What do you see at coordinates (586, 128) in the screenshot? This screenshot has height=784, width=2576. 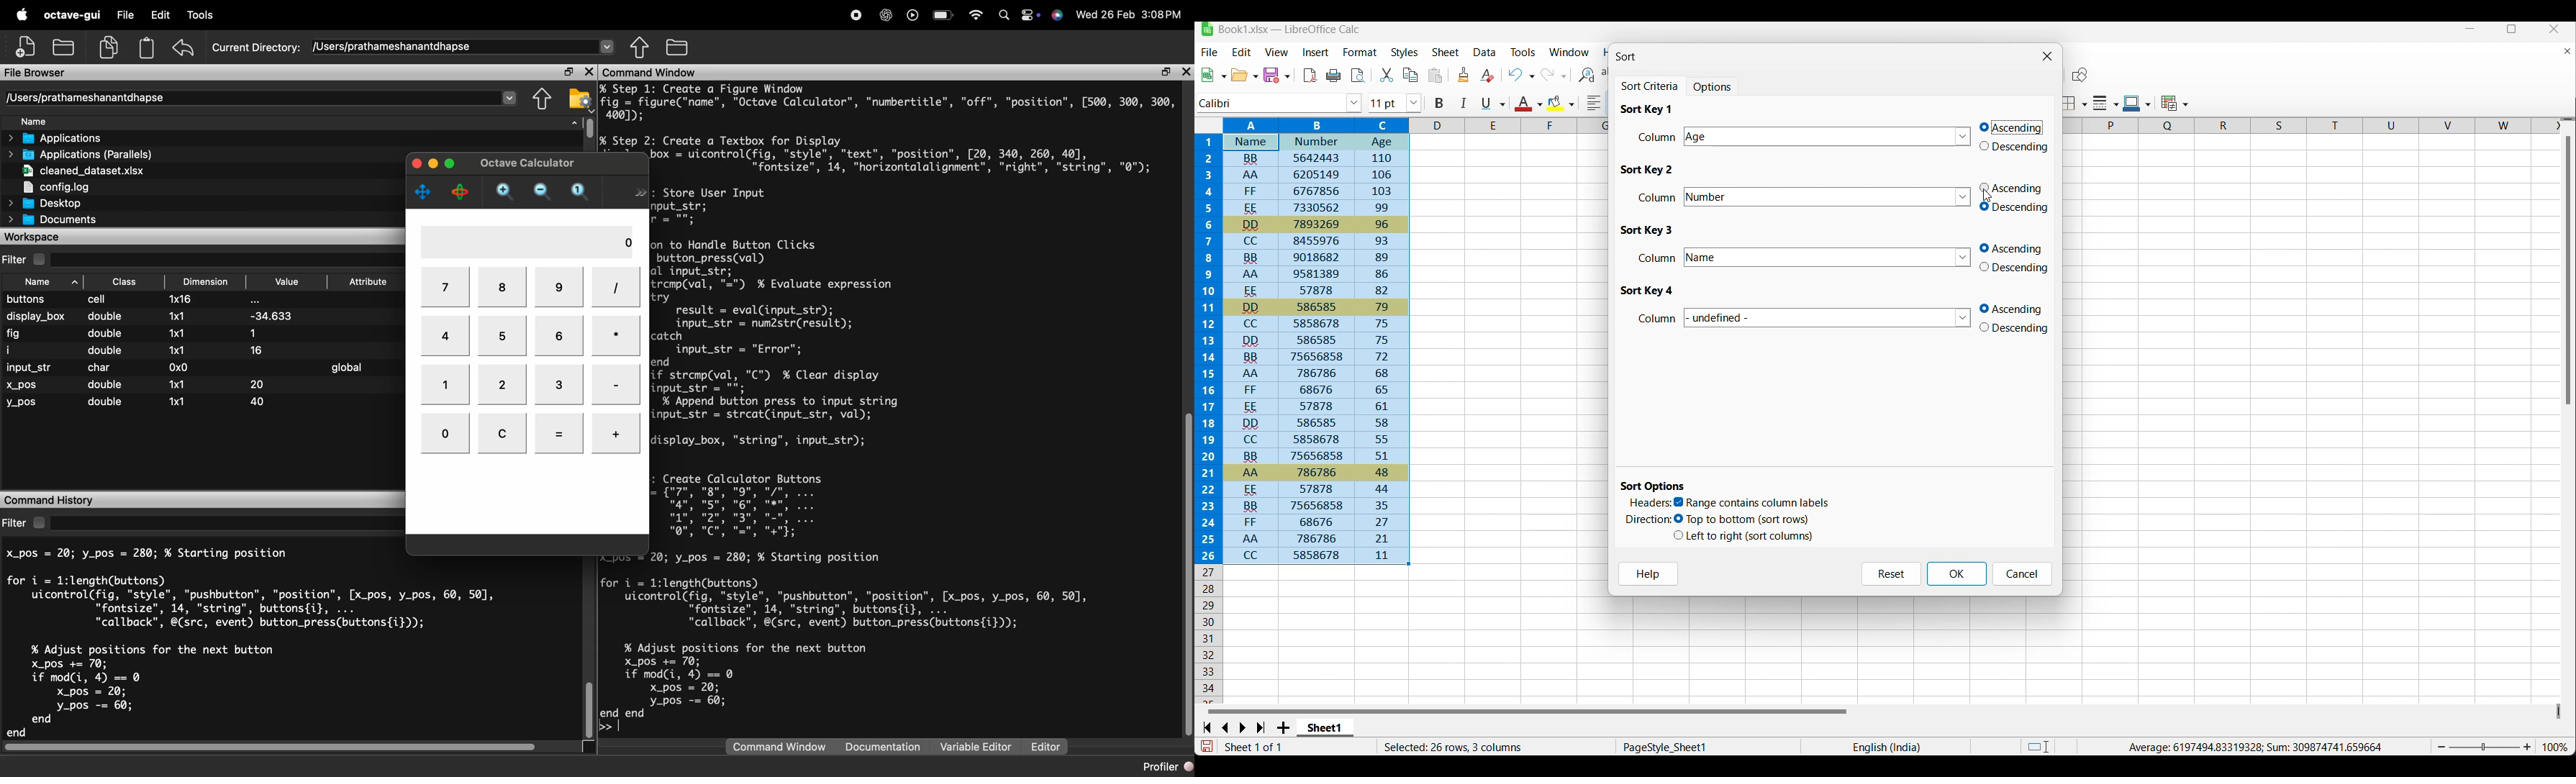 I see `vertical scrollbar` at bounding box center [586, 128].